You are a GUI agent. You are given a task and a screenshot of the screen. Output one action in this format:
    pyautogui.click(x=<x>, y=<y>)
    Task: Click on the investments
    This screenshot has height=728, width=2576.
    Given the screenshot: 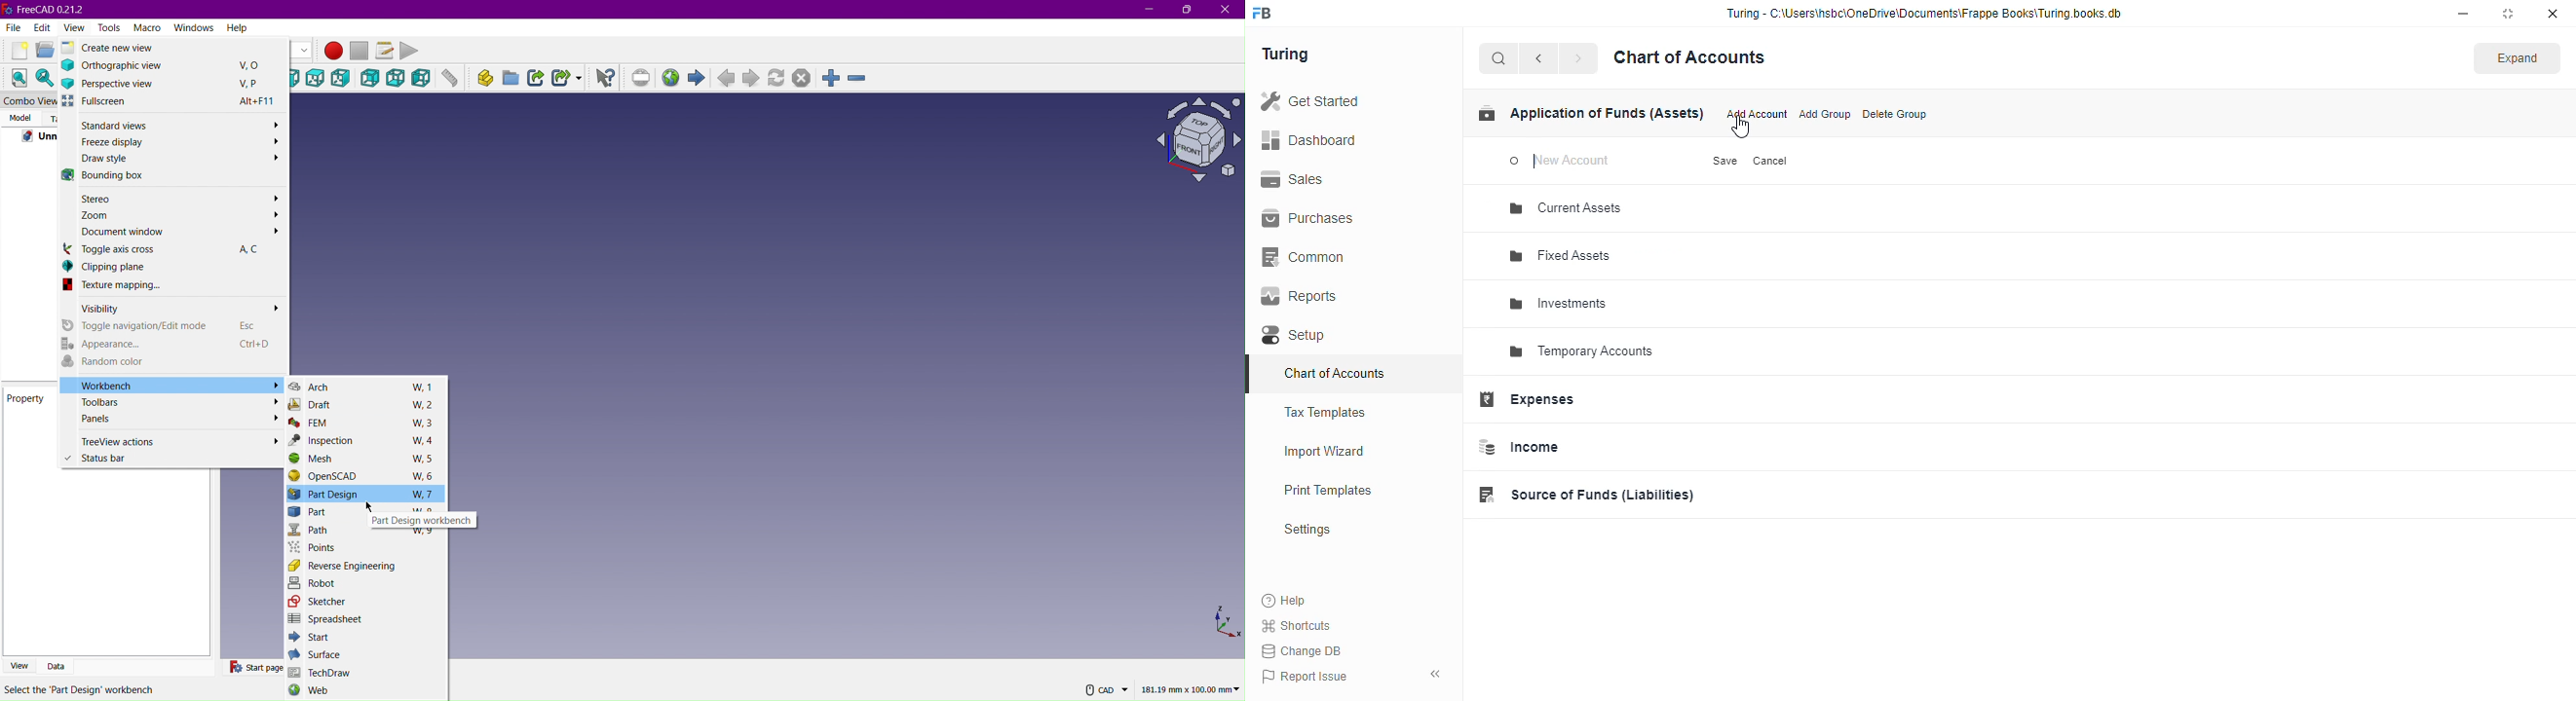 What is the action you would take?
    pyautogui.click(x=1560, y=304)
    